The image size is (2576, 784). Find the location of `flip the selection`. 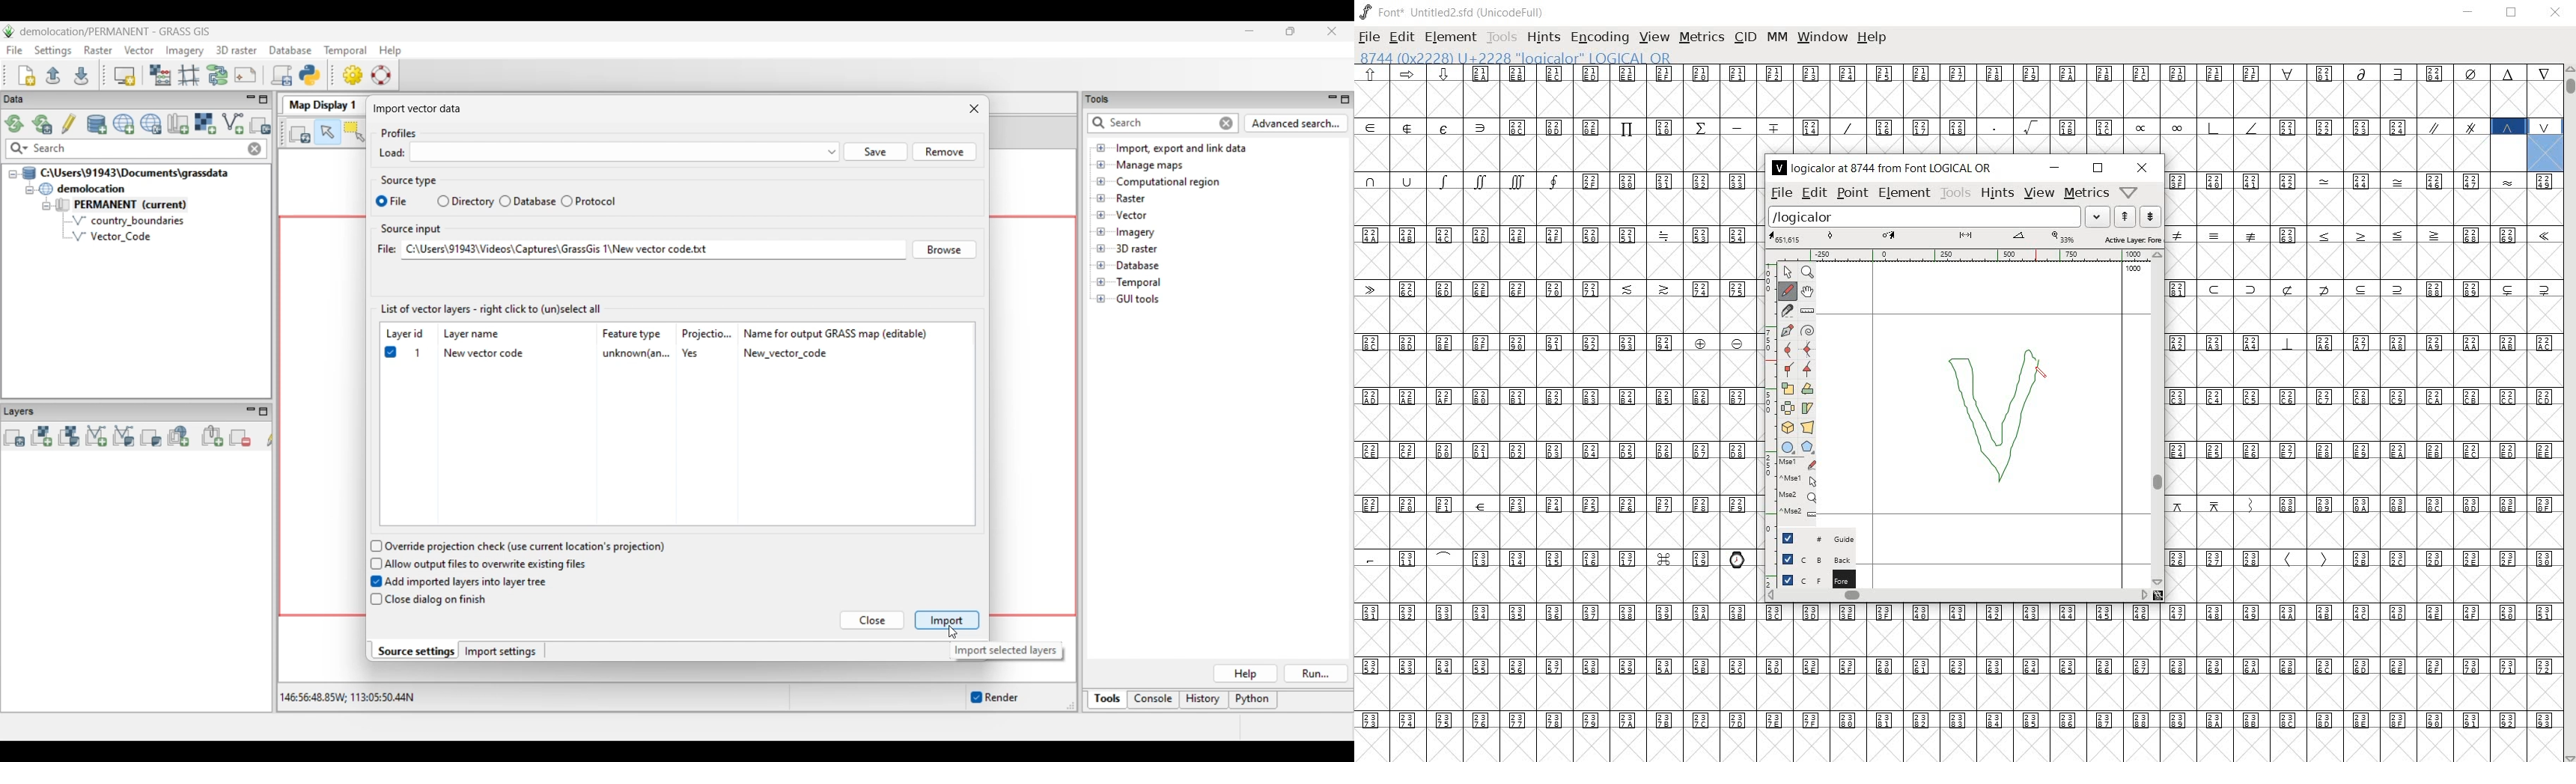

flip the selection is located at coordinates (1809, 388).